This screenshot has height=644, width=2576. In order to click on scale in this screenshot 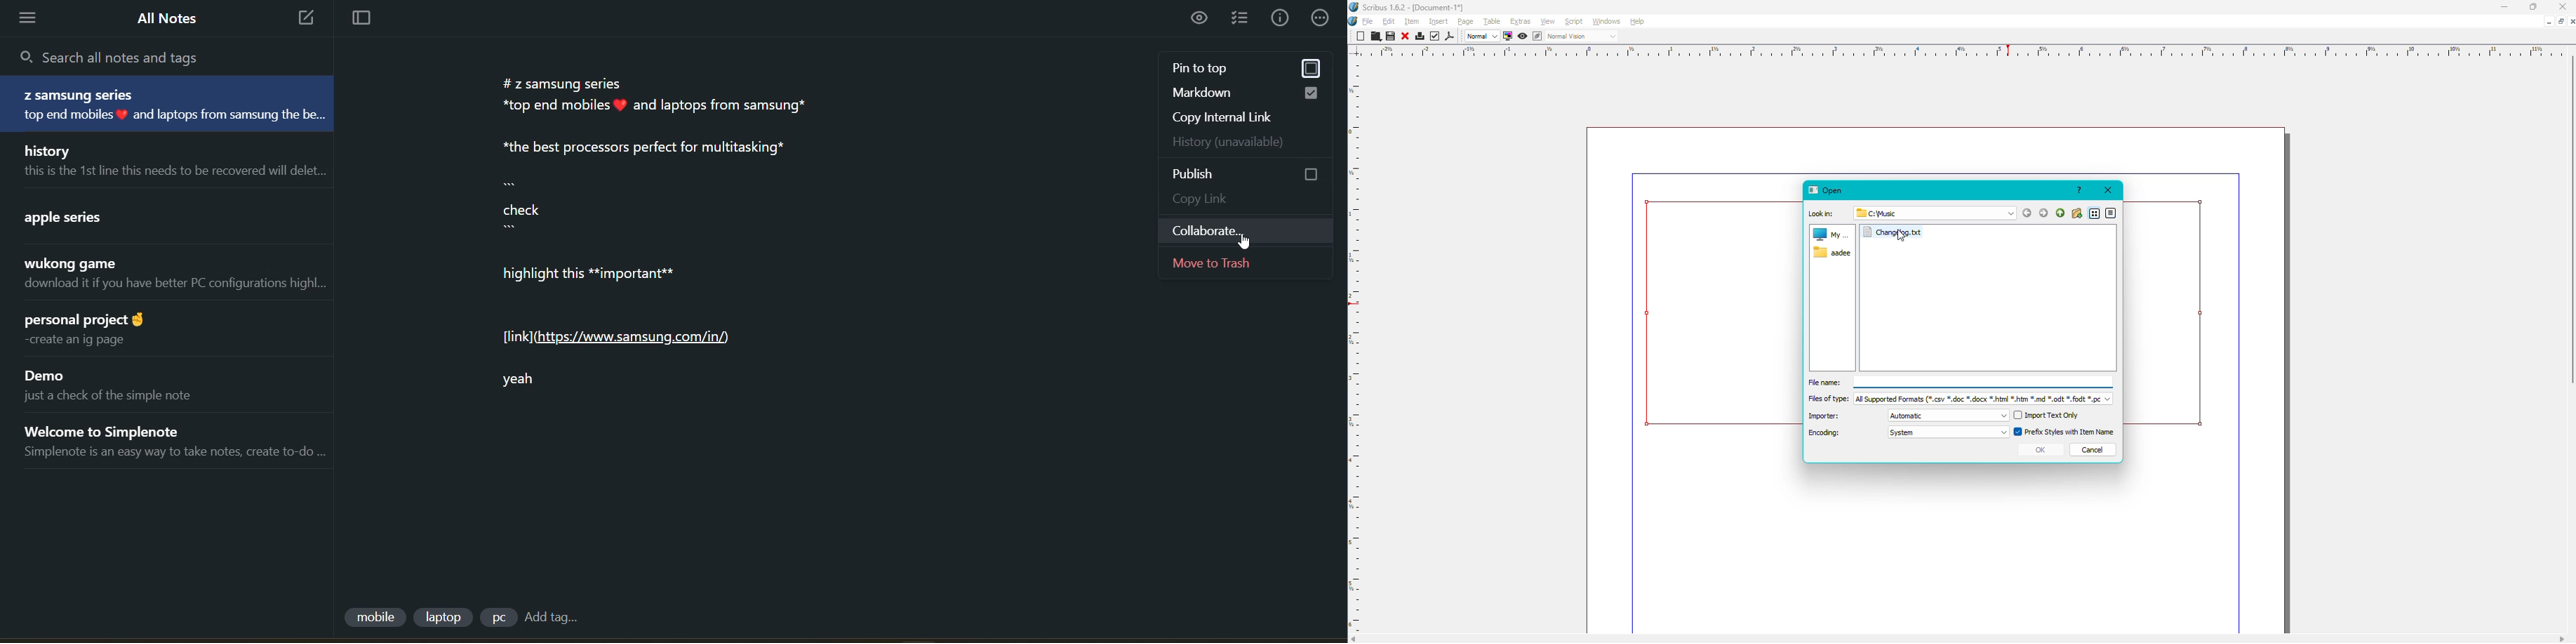, I will do `click(1967, 51)`.